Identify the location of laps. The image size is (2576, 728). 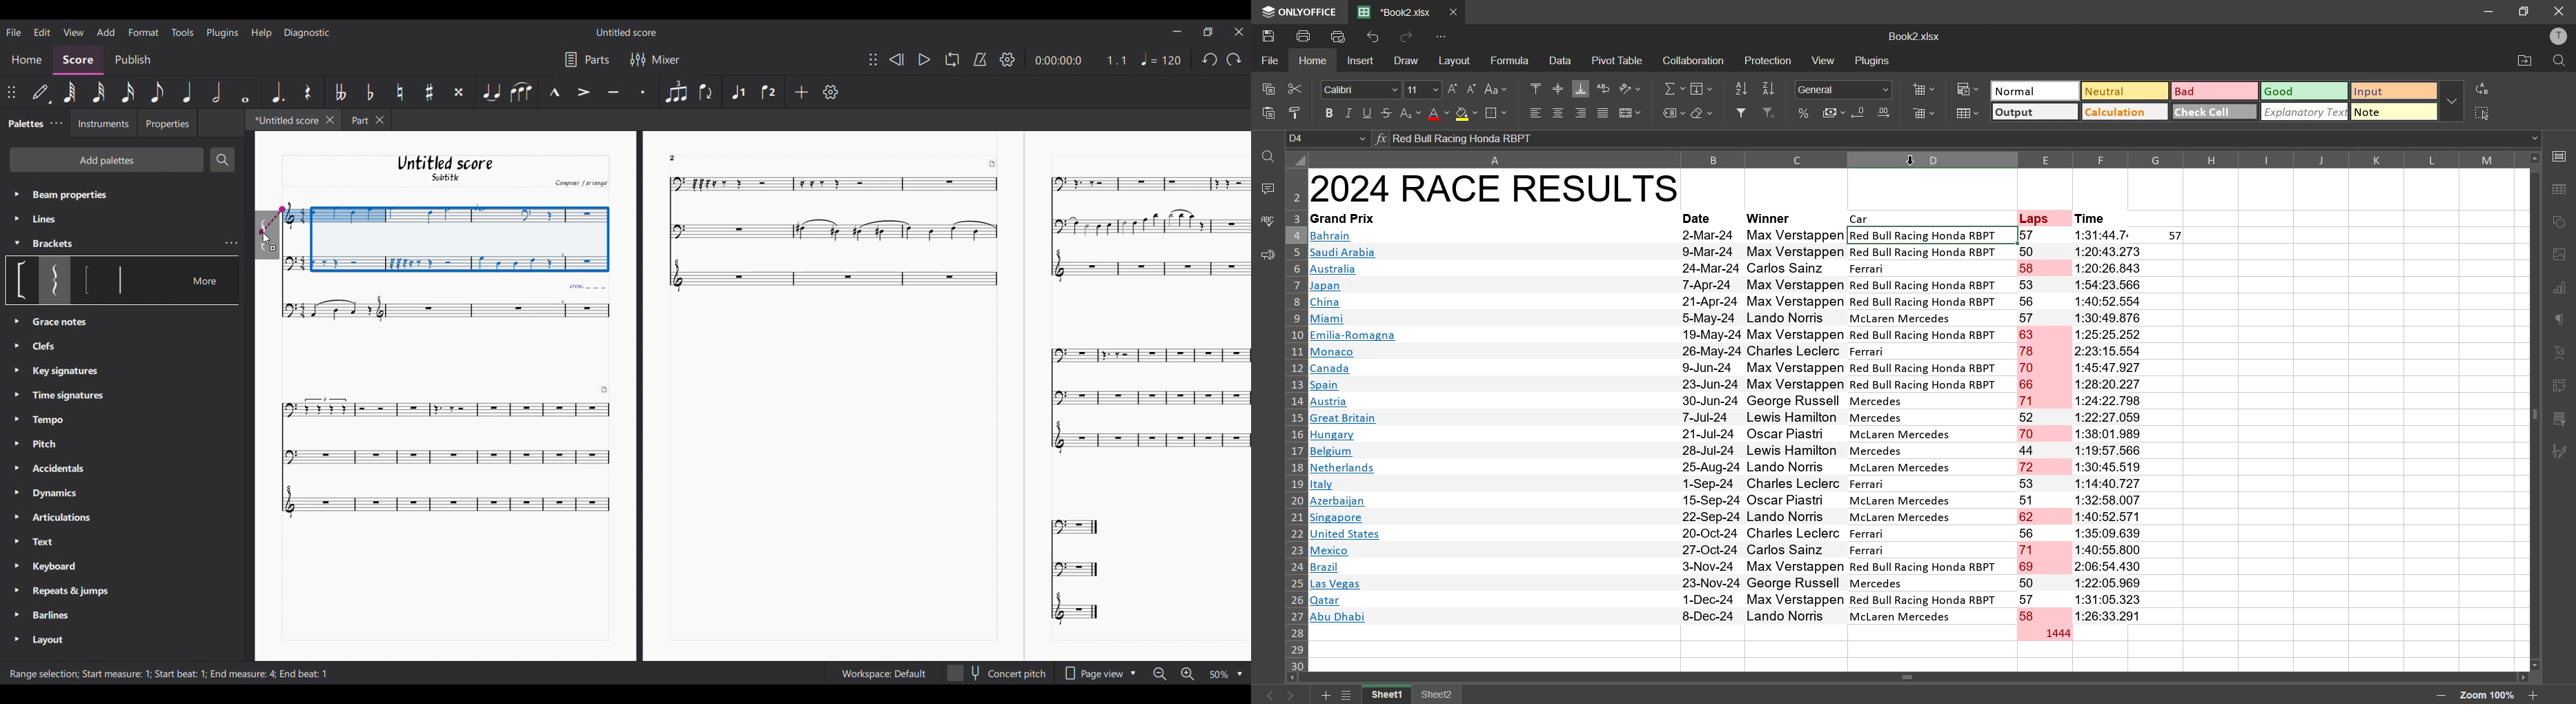
(2036, 217).